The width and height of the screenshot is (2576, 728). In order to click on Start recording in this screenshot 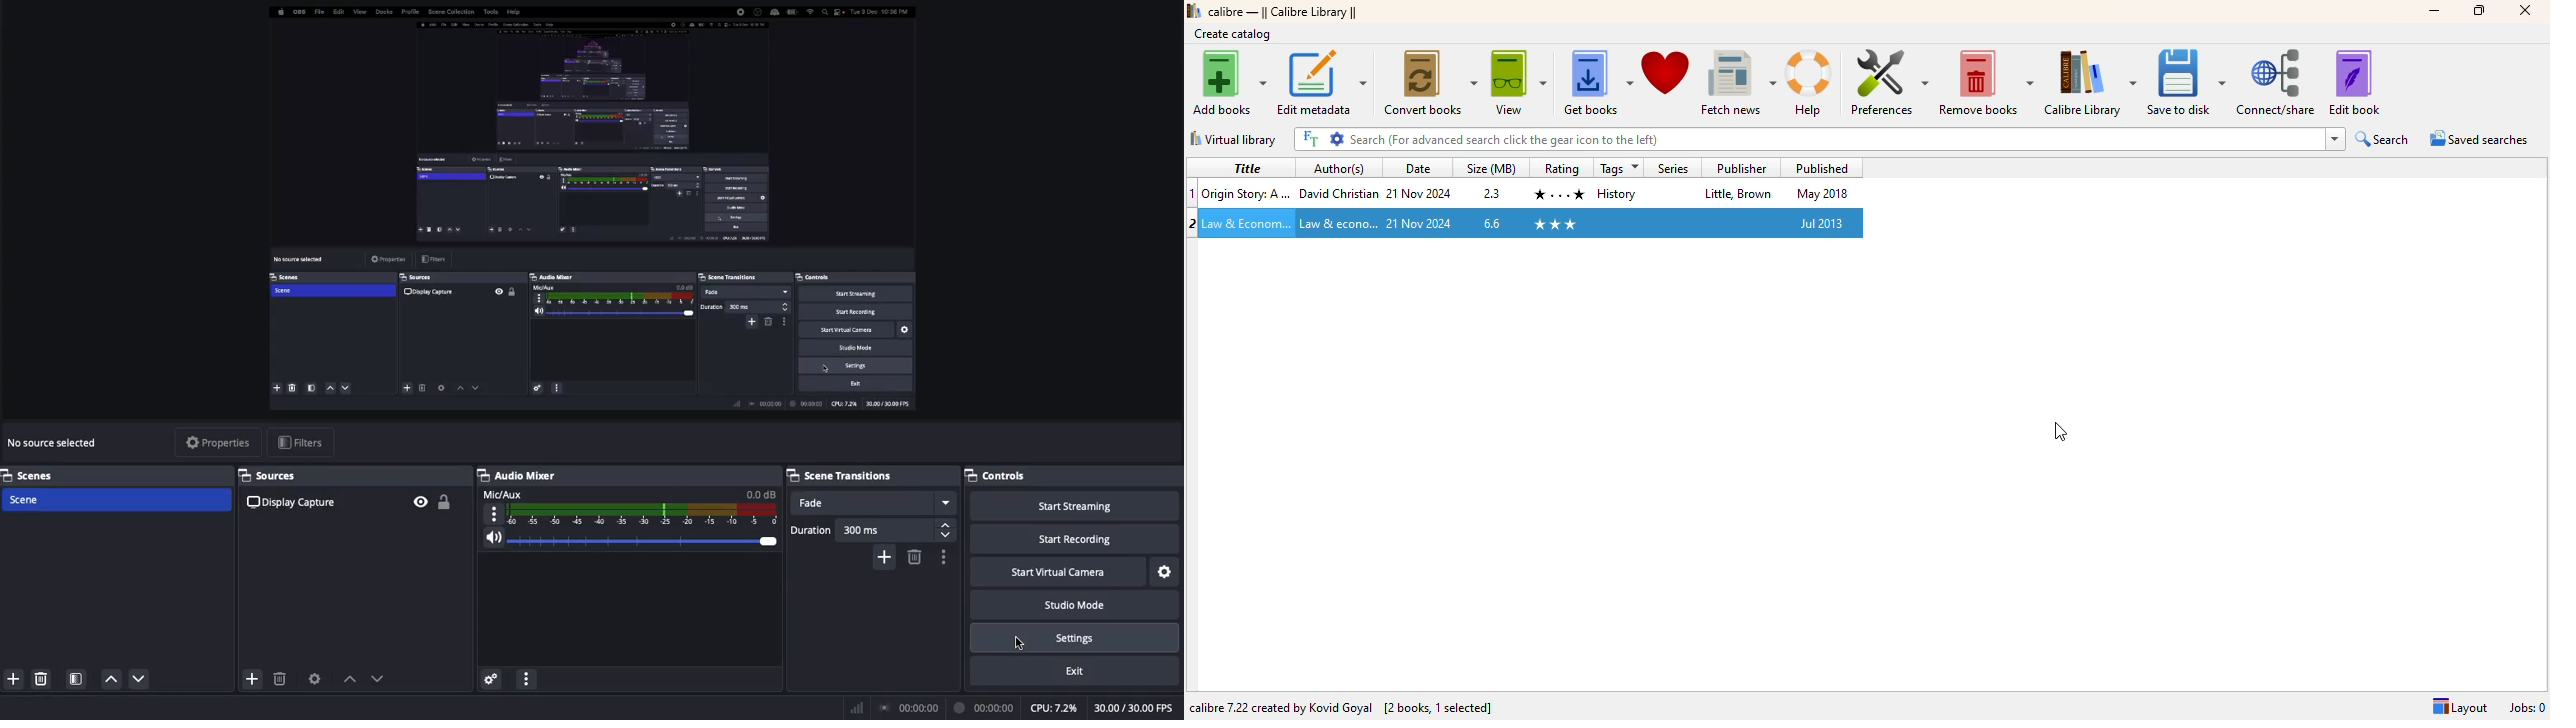, I will do `click(1077, 540)`.